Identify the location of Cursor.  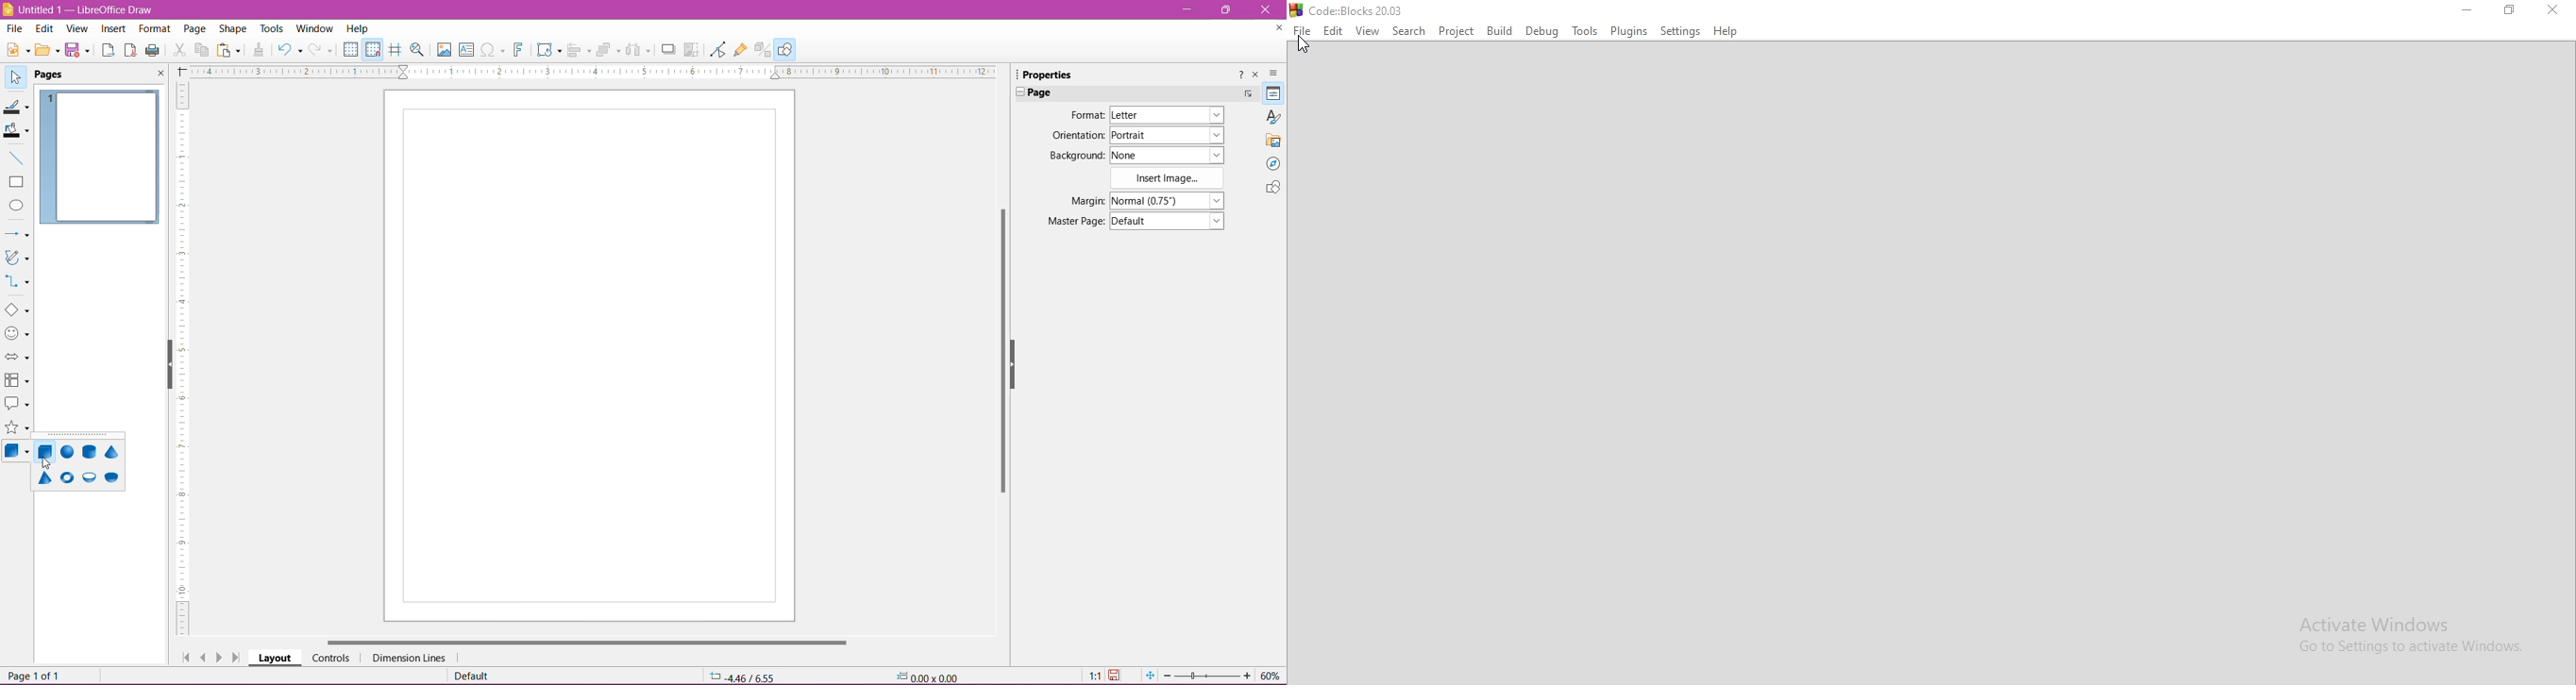
(1307, 46).